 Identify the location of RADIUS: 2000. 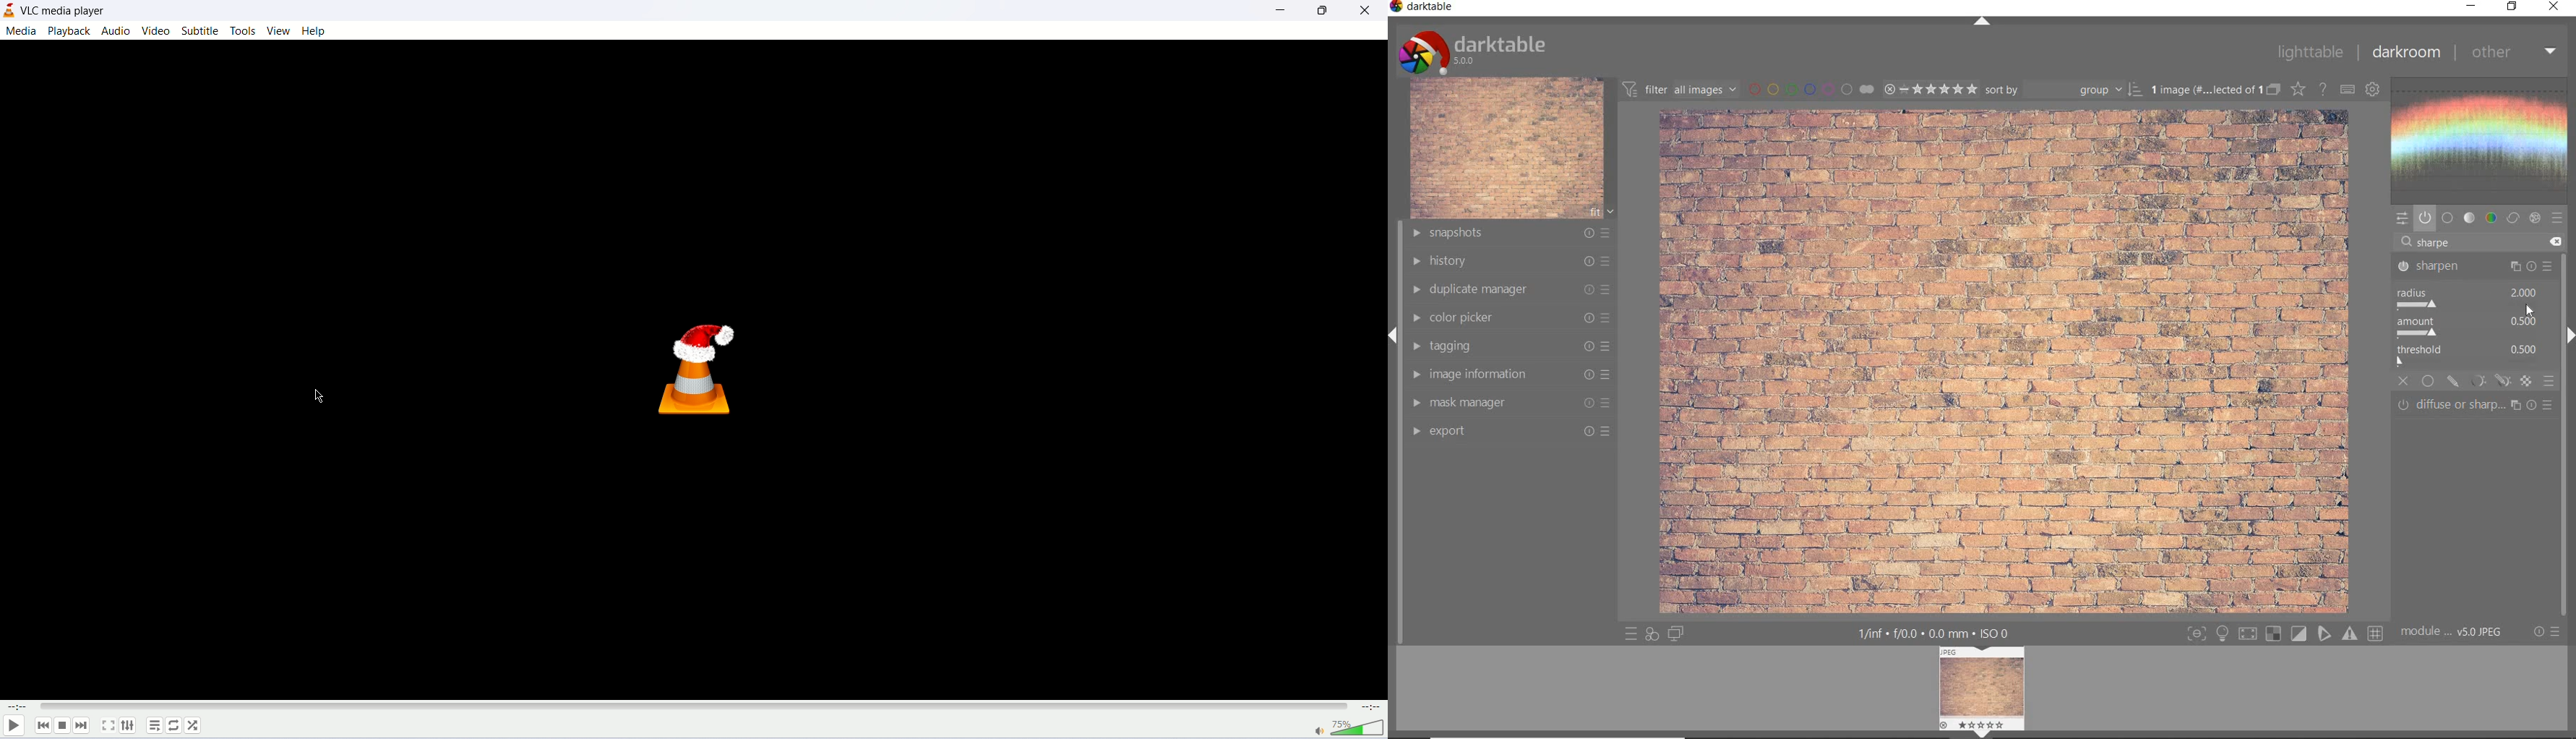
(2469, 297).